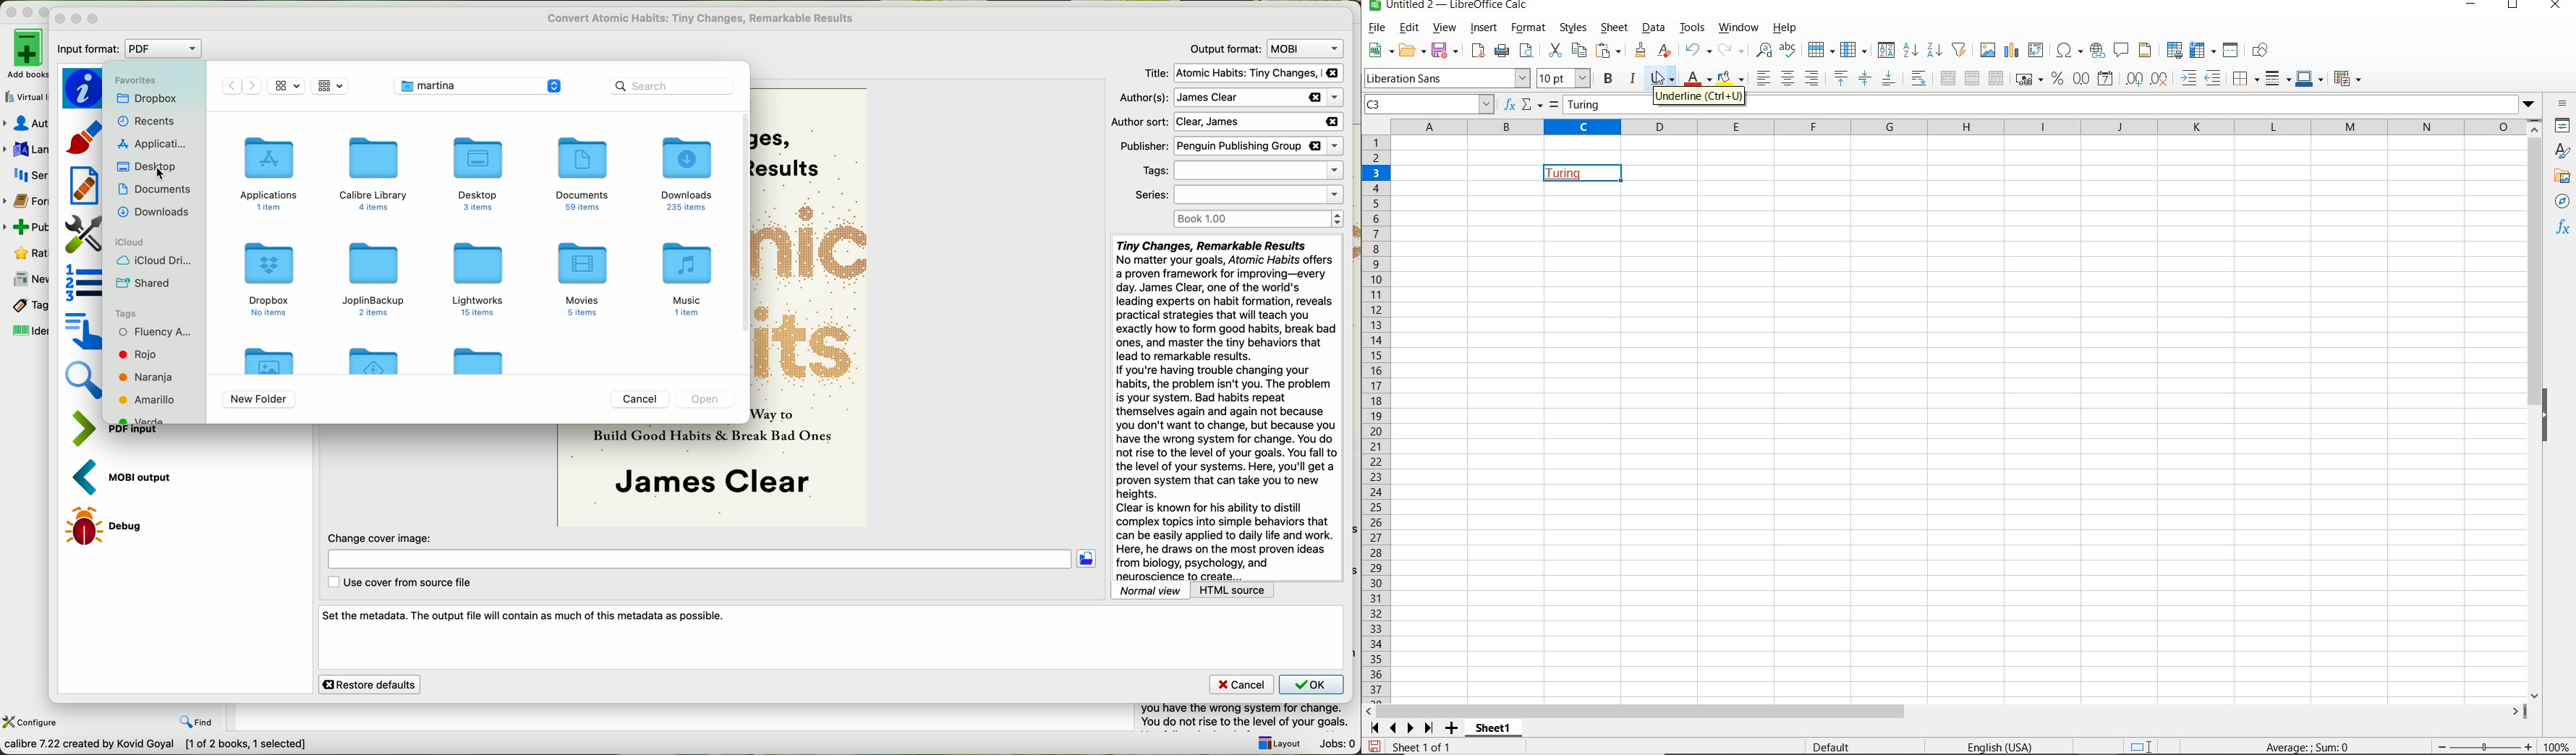 Image resolution: width=2576 pixels, height=756 pixels. Describe the element at coordinates (654, 476) in the screenshot. I see `book cover` at that location.